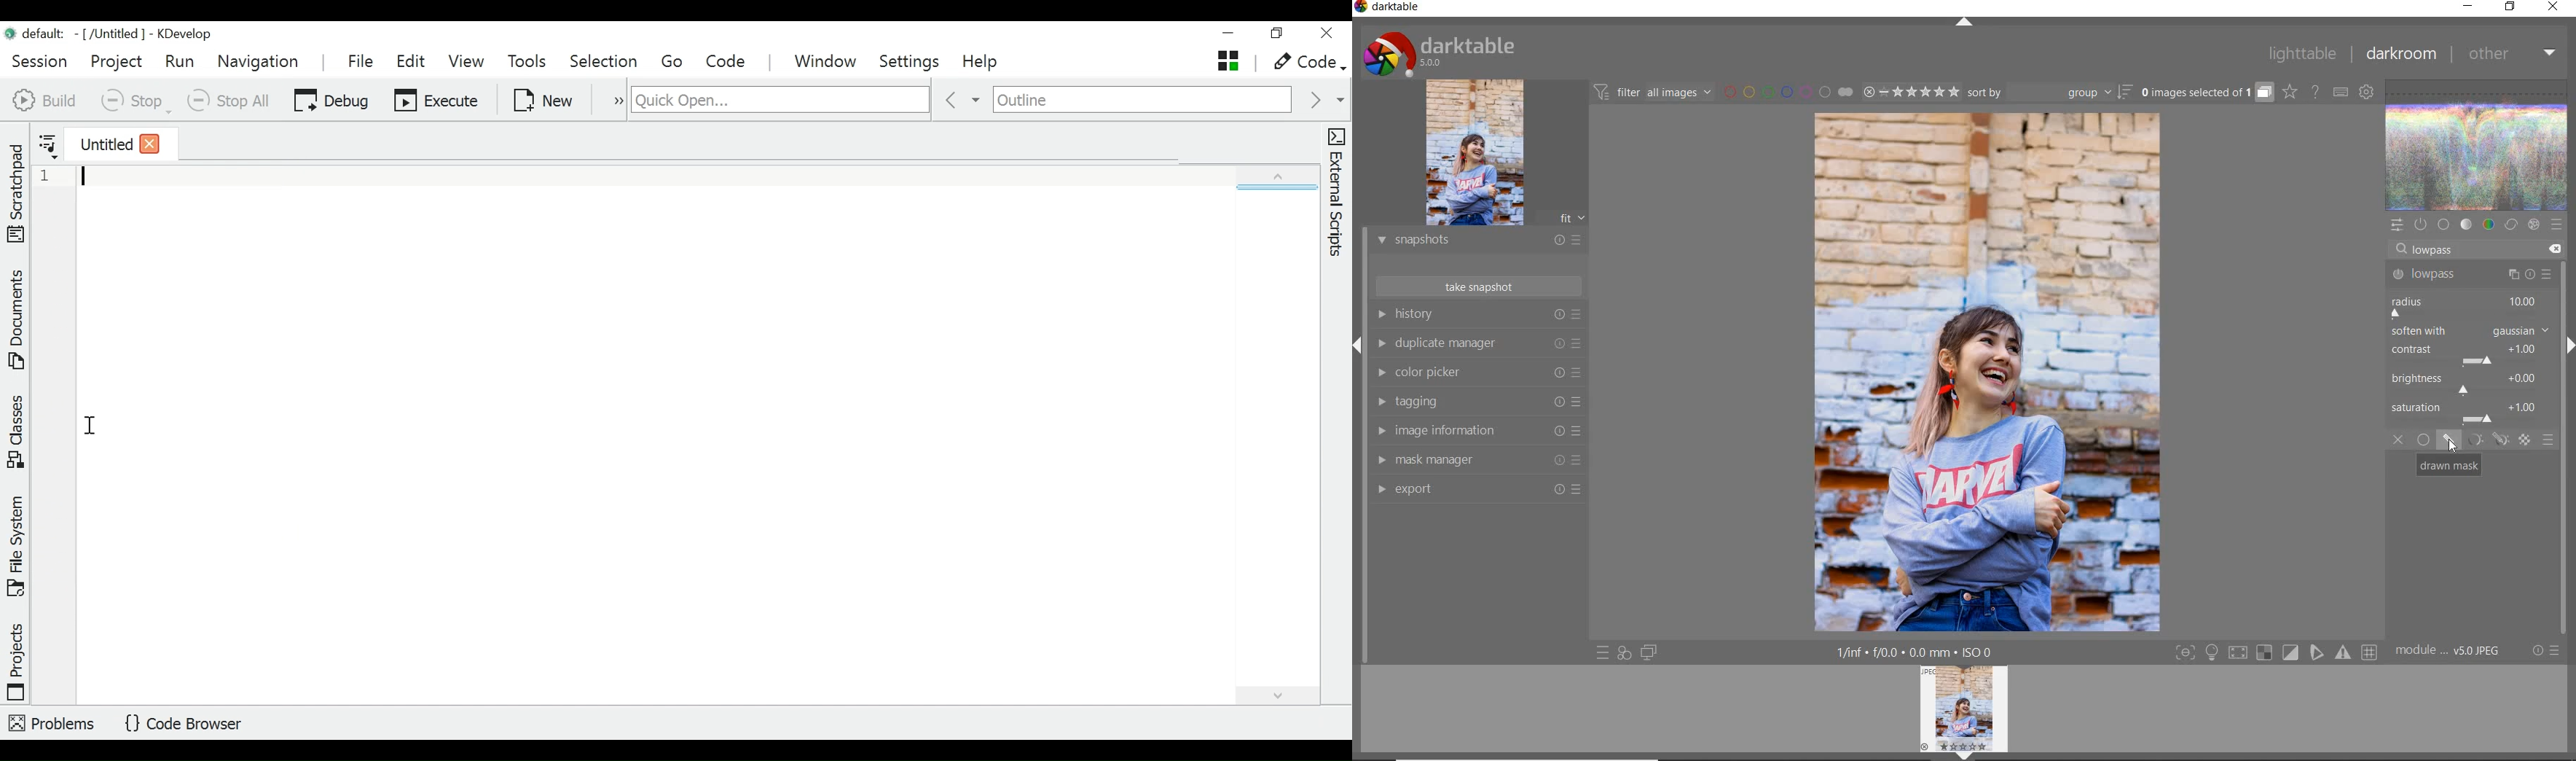 Image resolution: width=2576 pixels, height=784 pixels. Describe the element at coordinates (2511, 57) in the screenshot. I see `other` at that location.